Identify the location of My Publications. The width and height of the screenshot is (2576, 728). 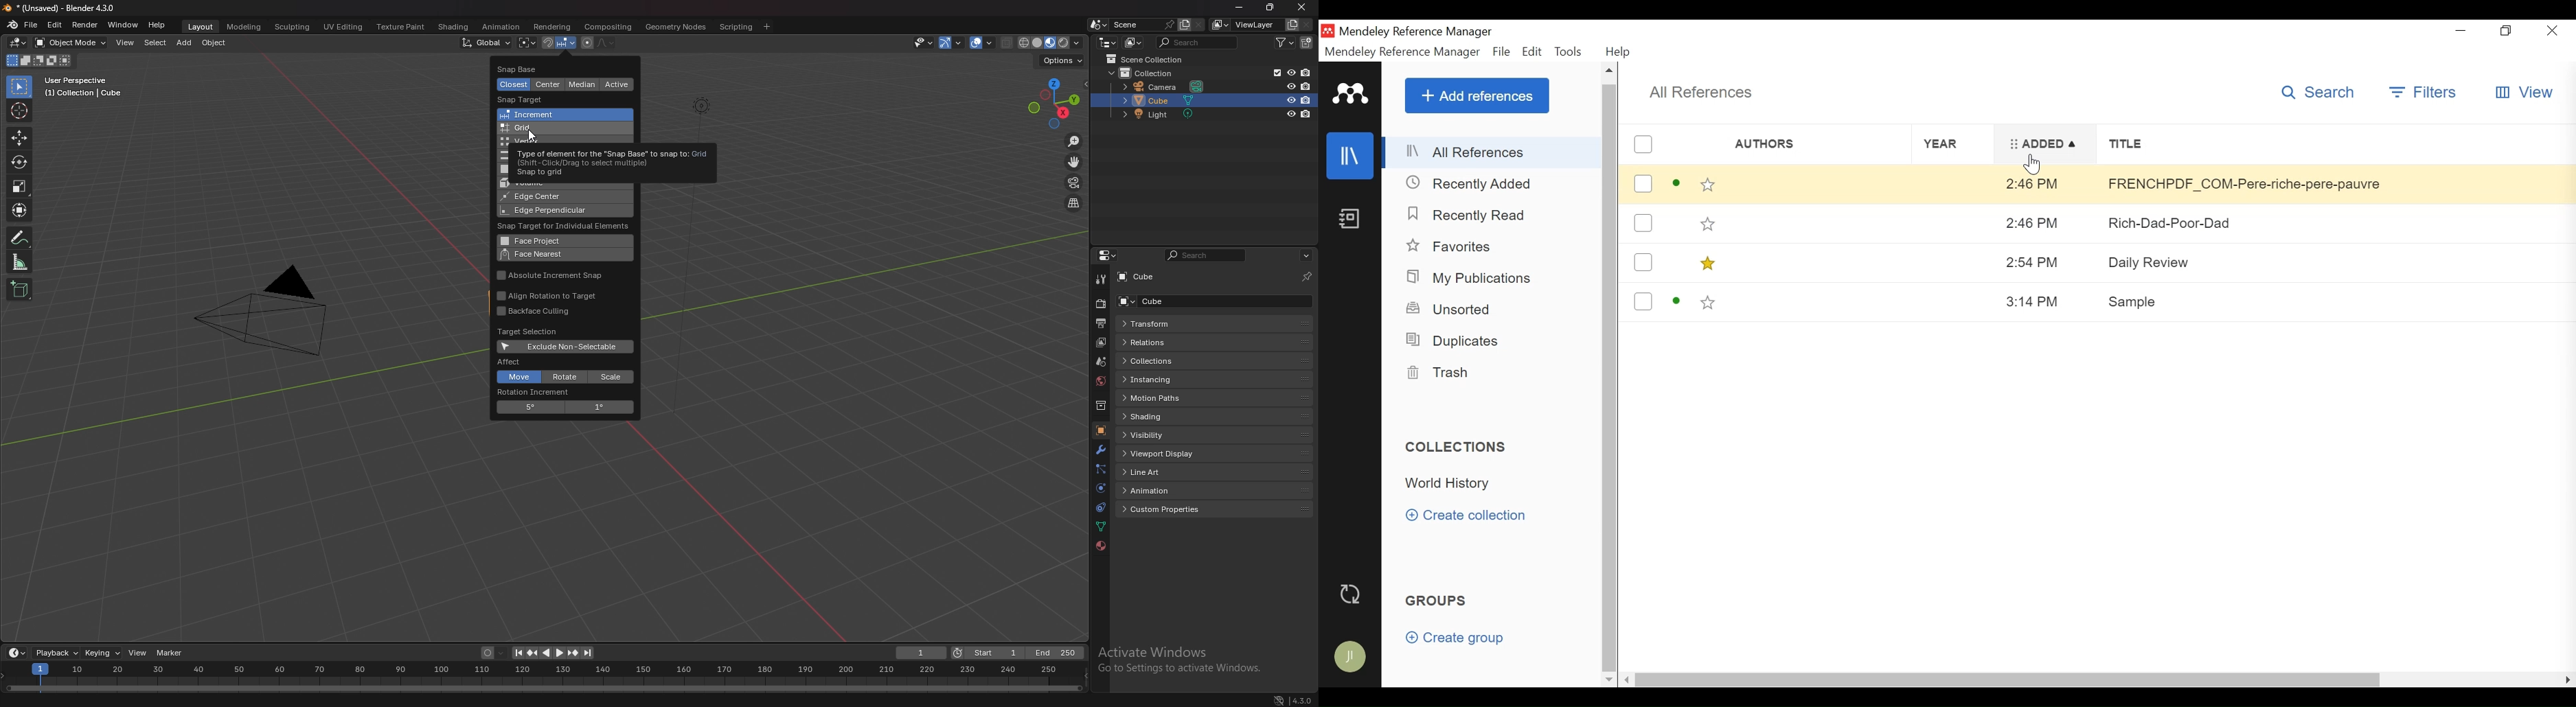
(1473, 278).